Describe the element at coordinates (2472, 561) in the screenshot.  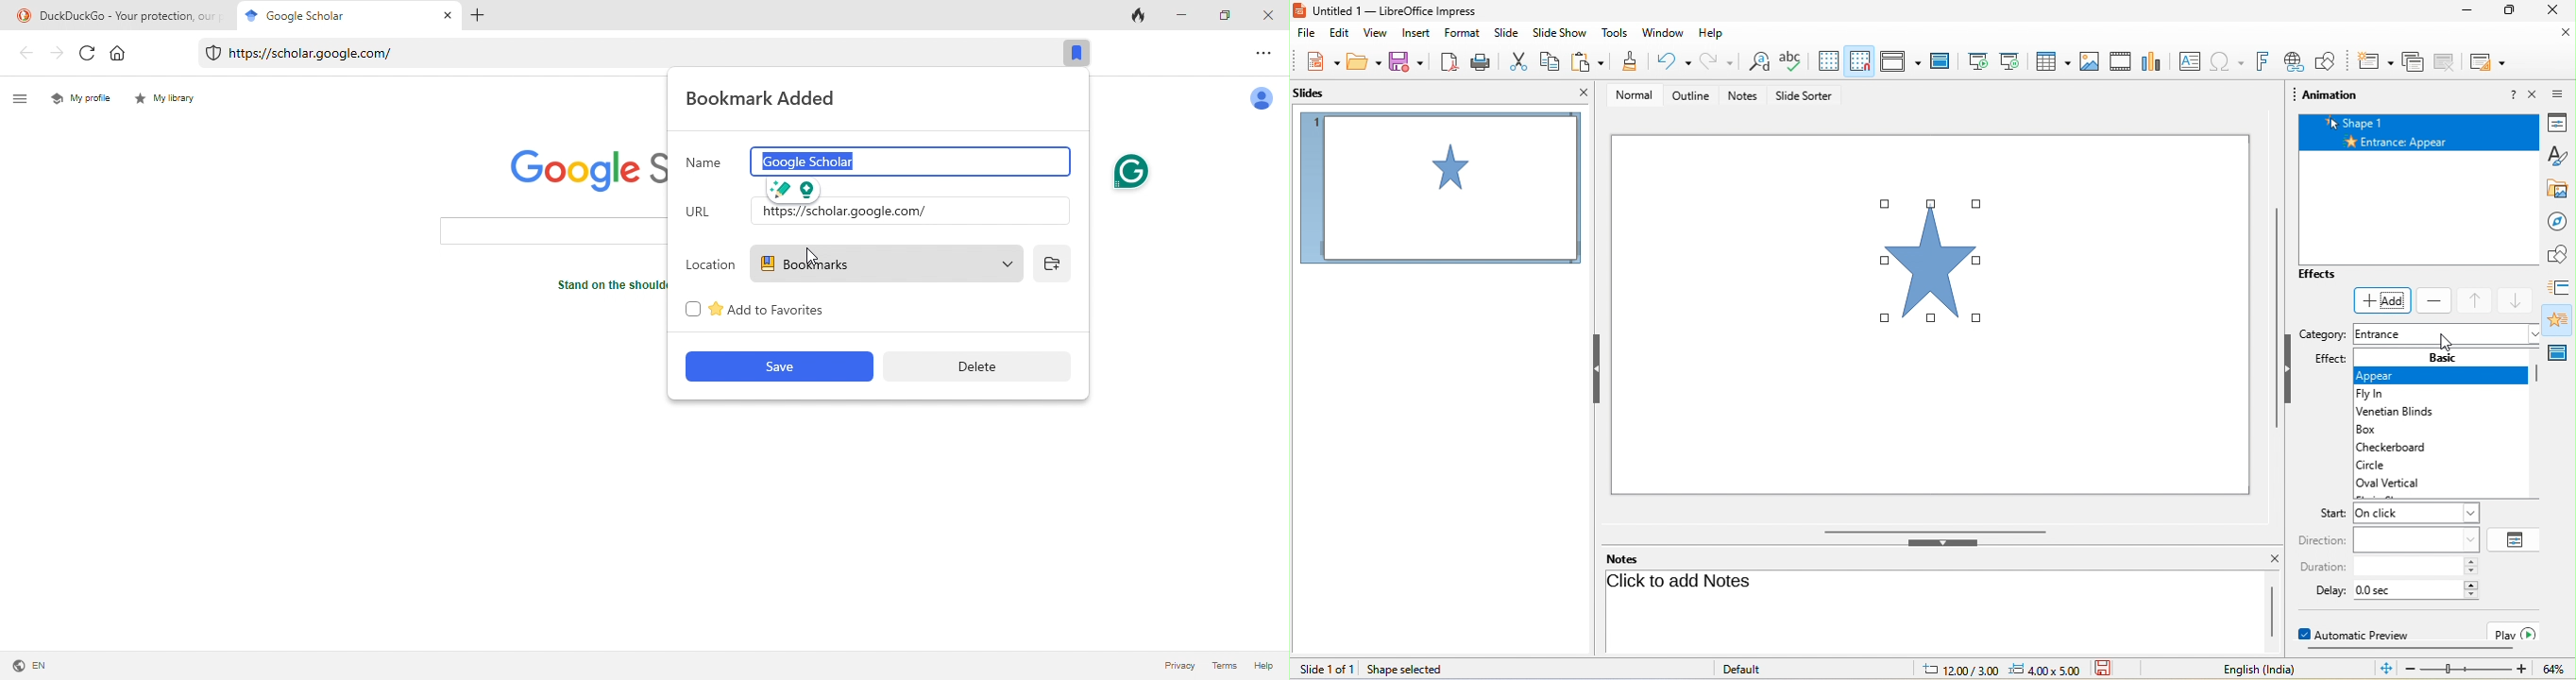
I see `increase duration` at that location.